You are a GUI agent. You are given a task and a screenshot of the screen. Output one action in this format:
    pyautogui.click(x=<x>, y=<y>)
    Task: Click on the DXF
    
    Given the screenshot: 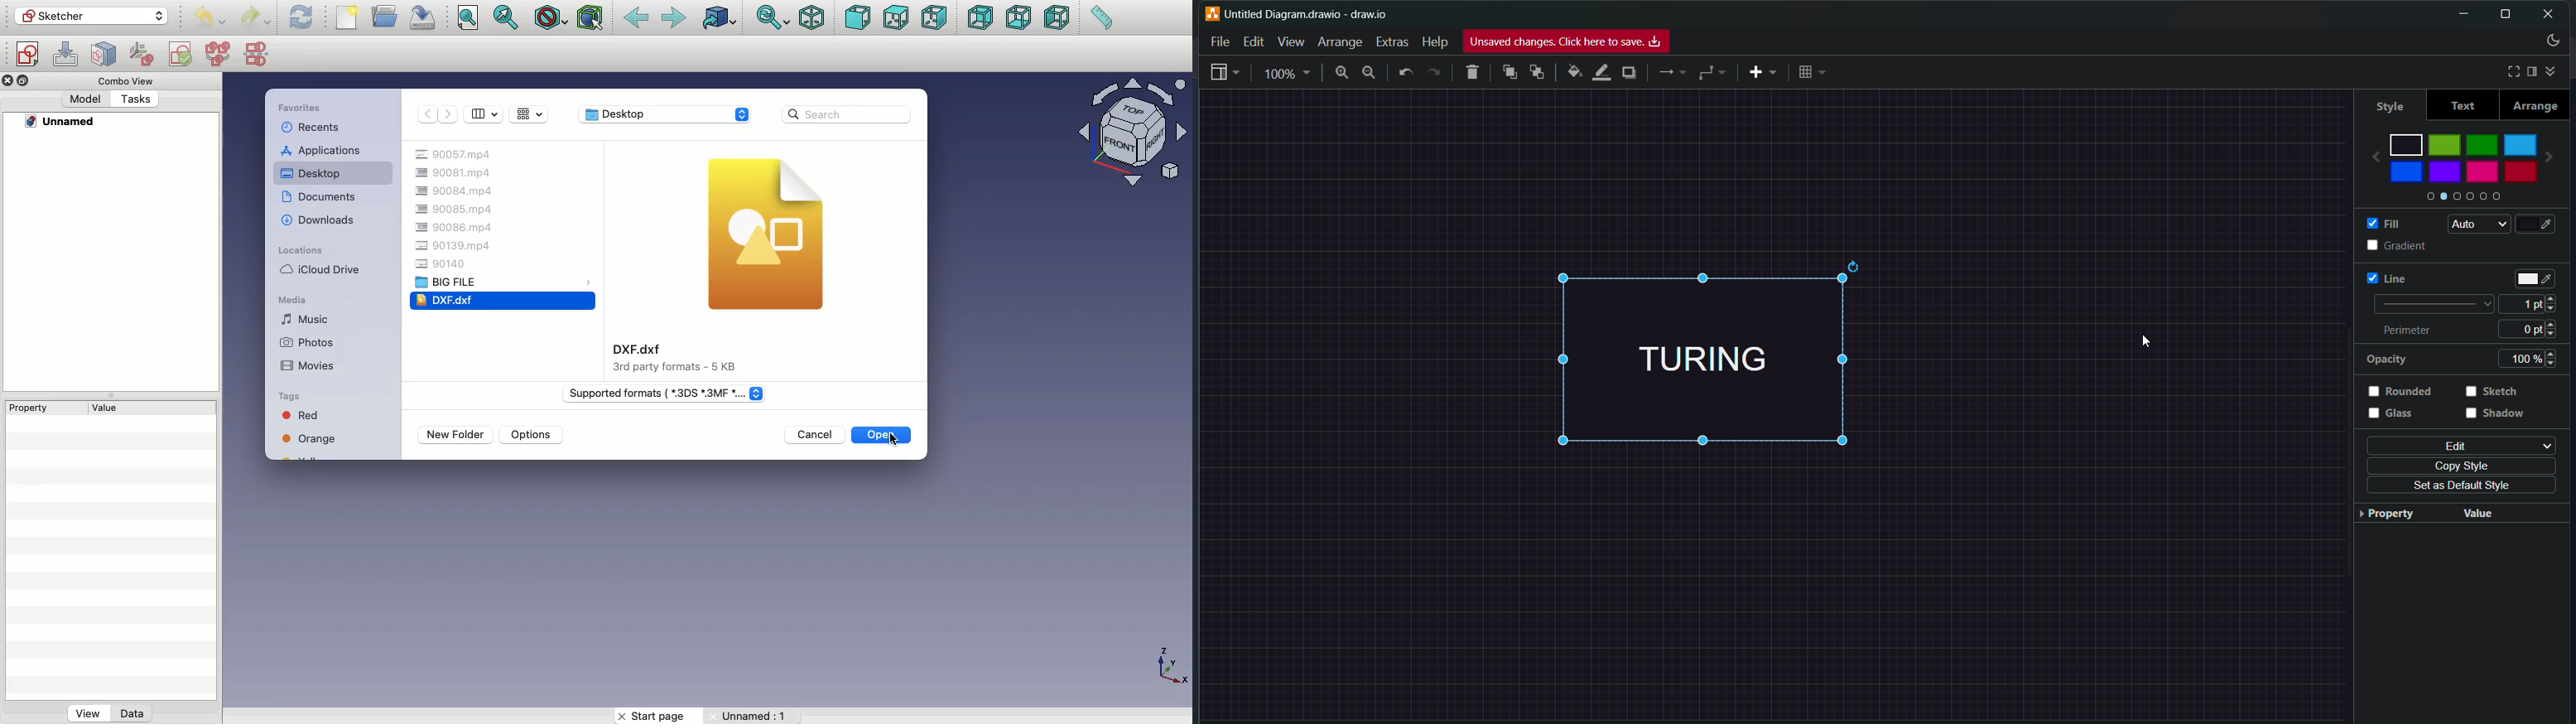 What is the action you would take?
    pyautogui.click(x=445, y=299)
    